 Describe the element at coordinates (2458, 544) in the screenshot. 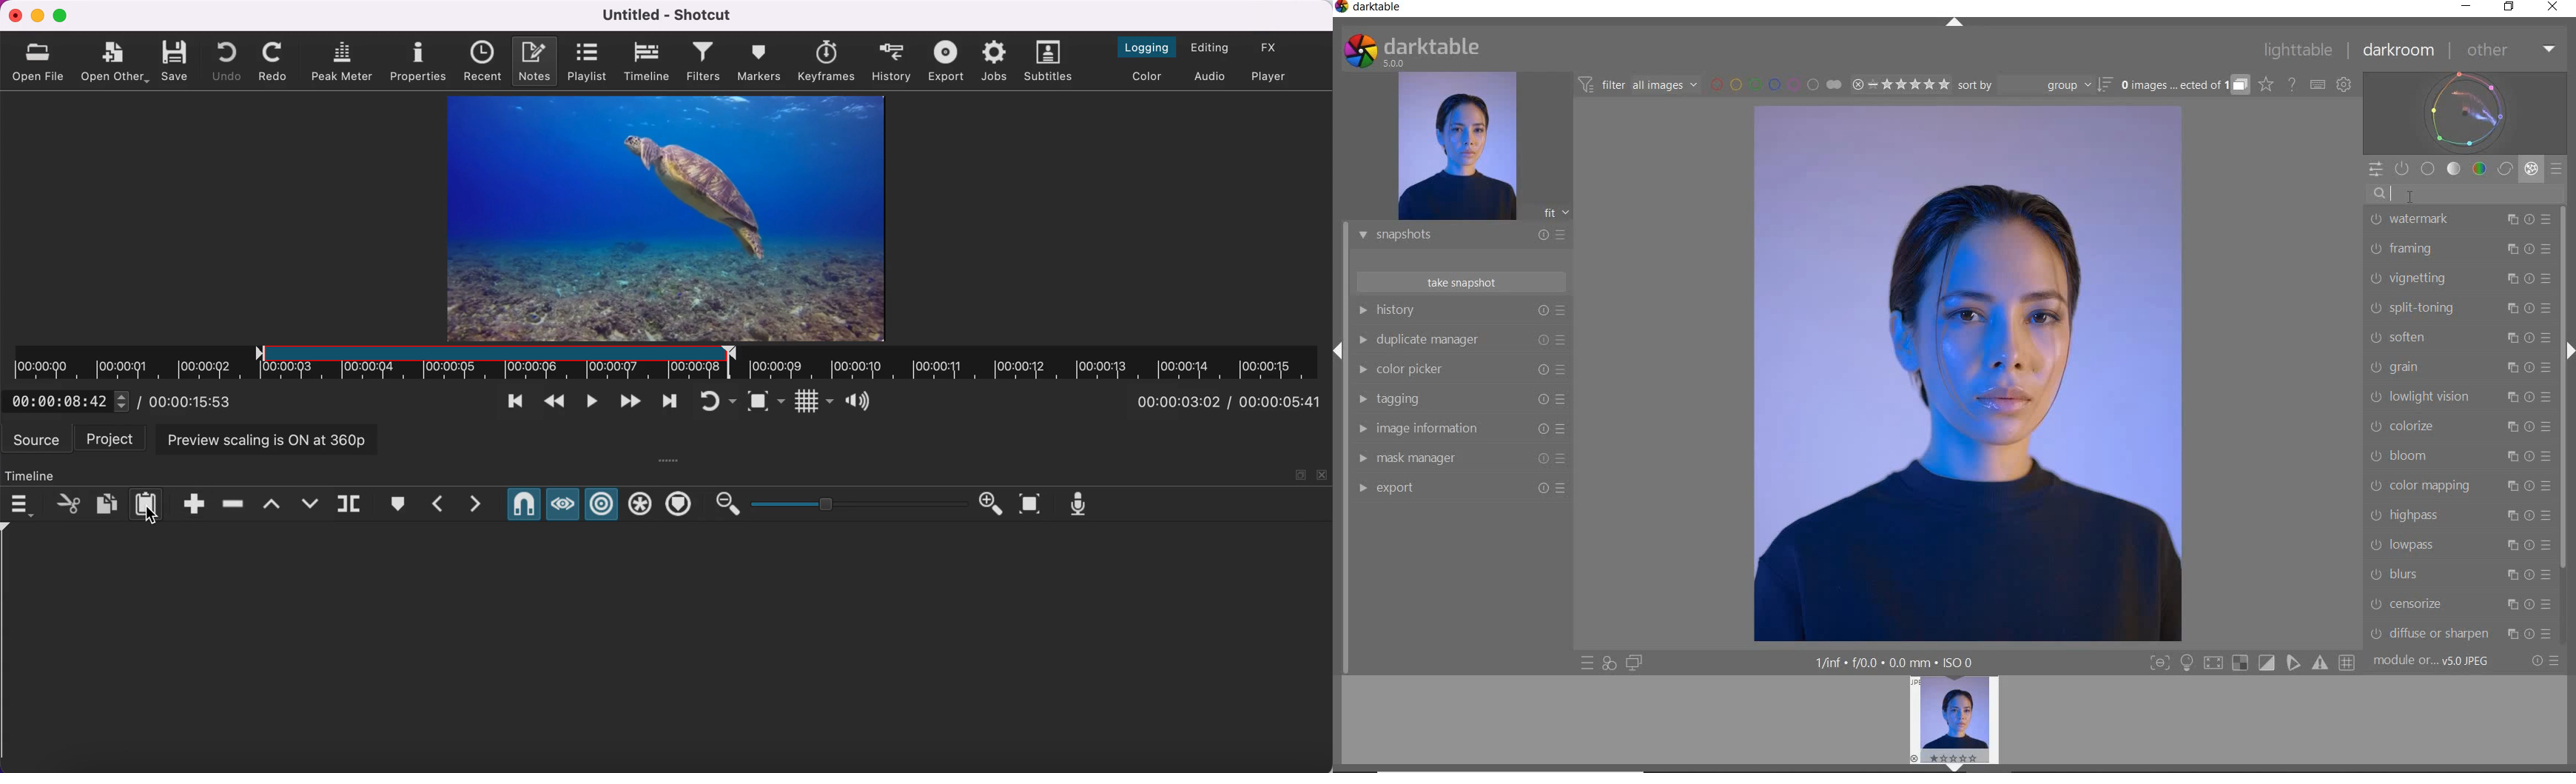

I see `LOWPASS` at that location.